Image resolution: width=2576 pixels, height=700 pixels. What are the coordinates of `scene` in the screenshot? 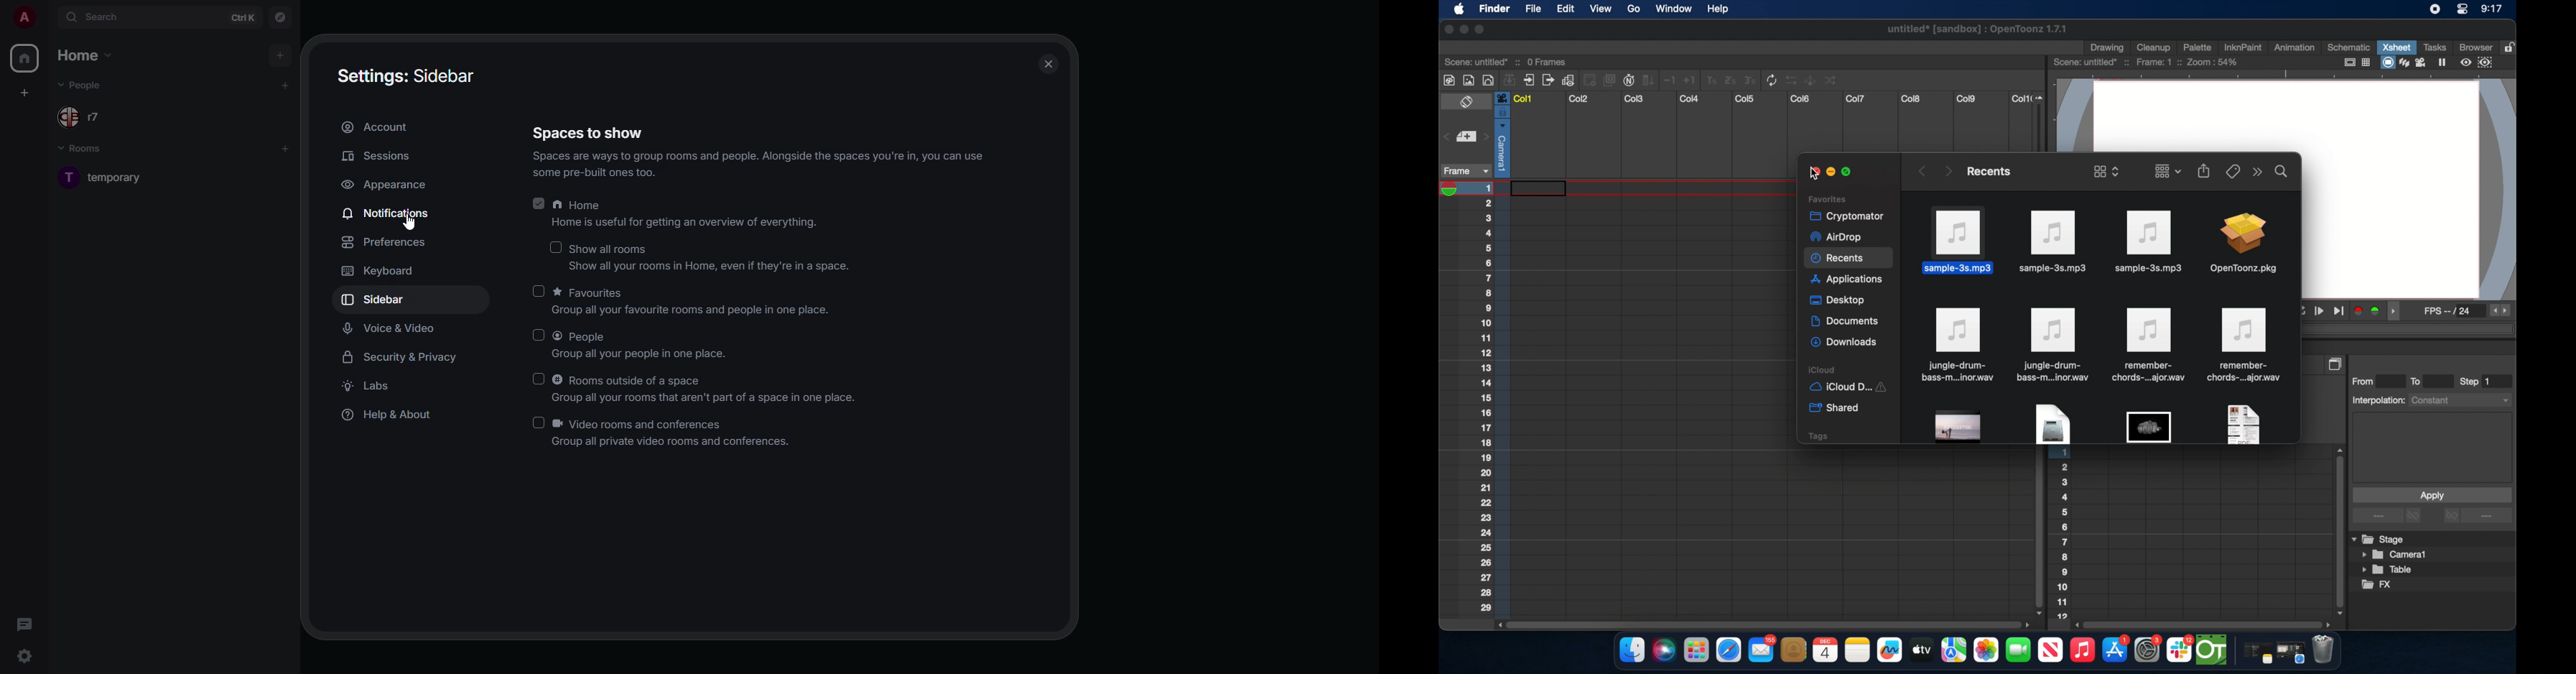 It's located at (2147, 62).